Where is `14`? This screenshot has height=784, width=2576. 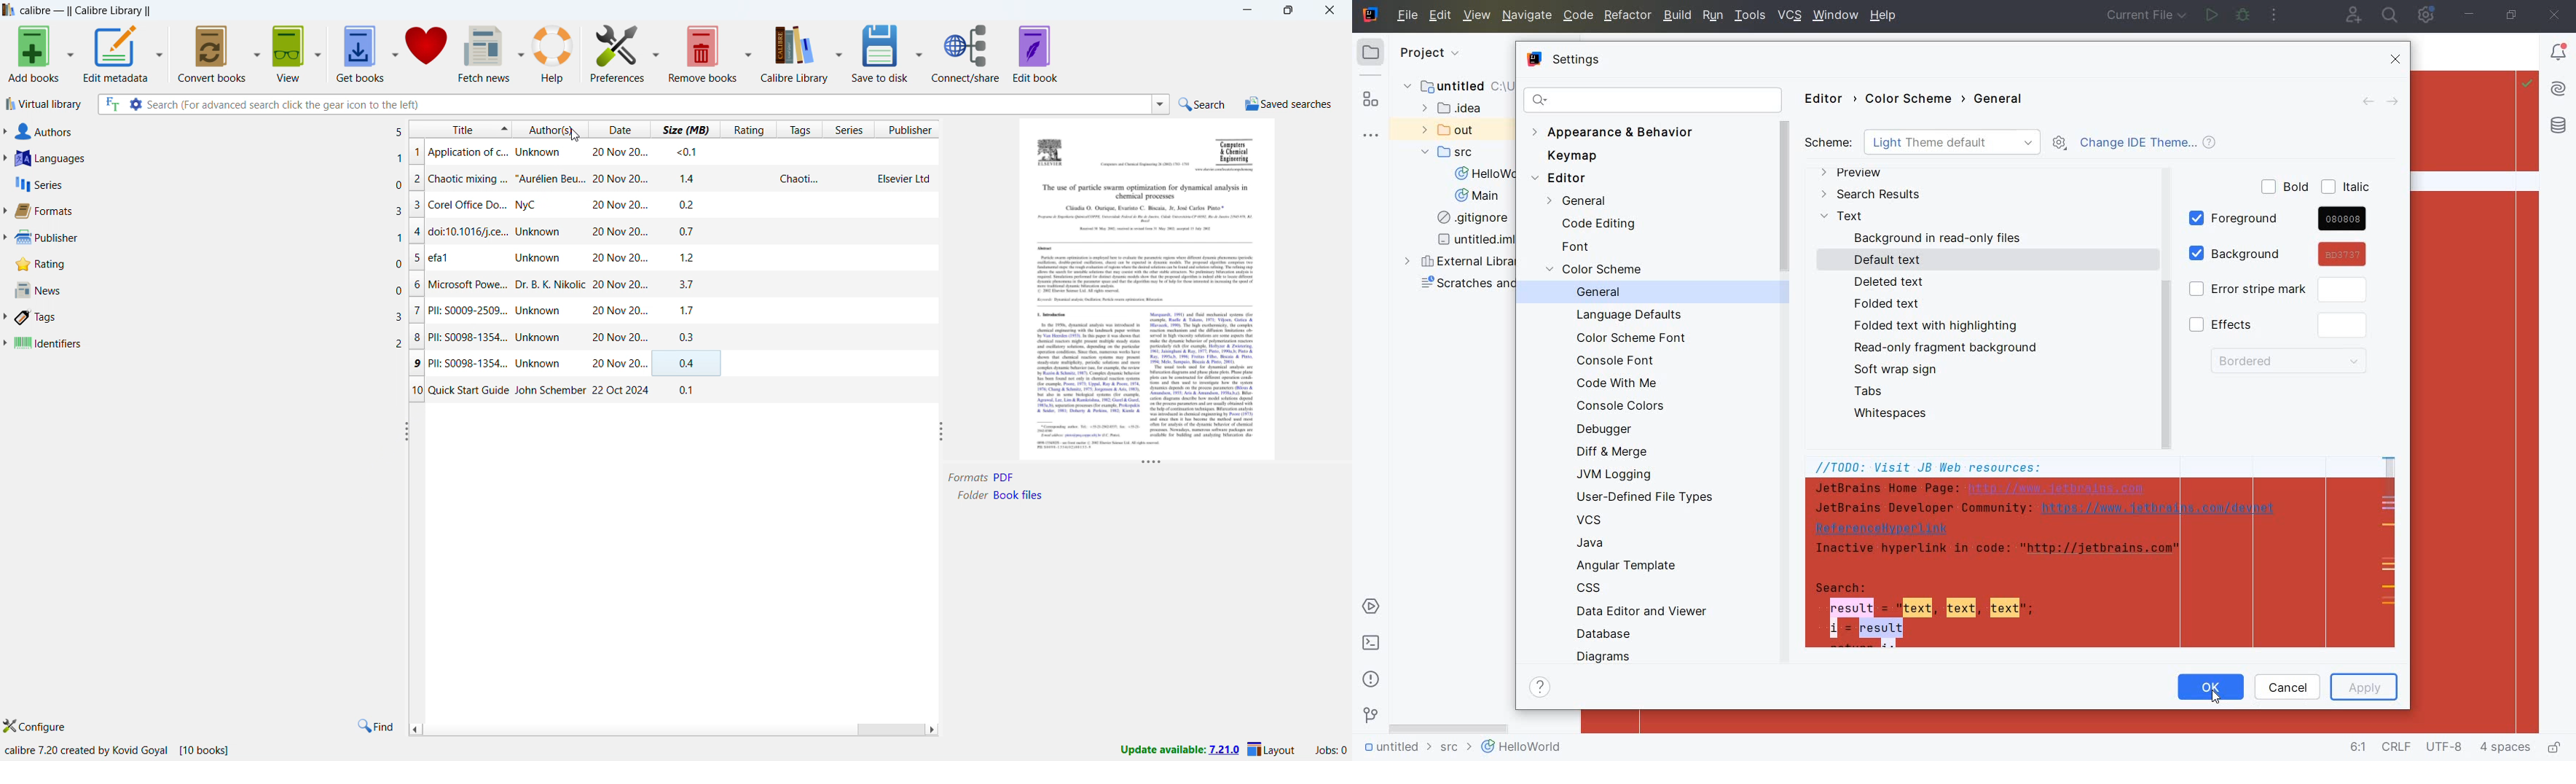
14 is located at coordinates (687, 180).